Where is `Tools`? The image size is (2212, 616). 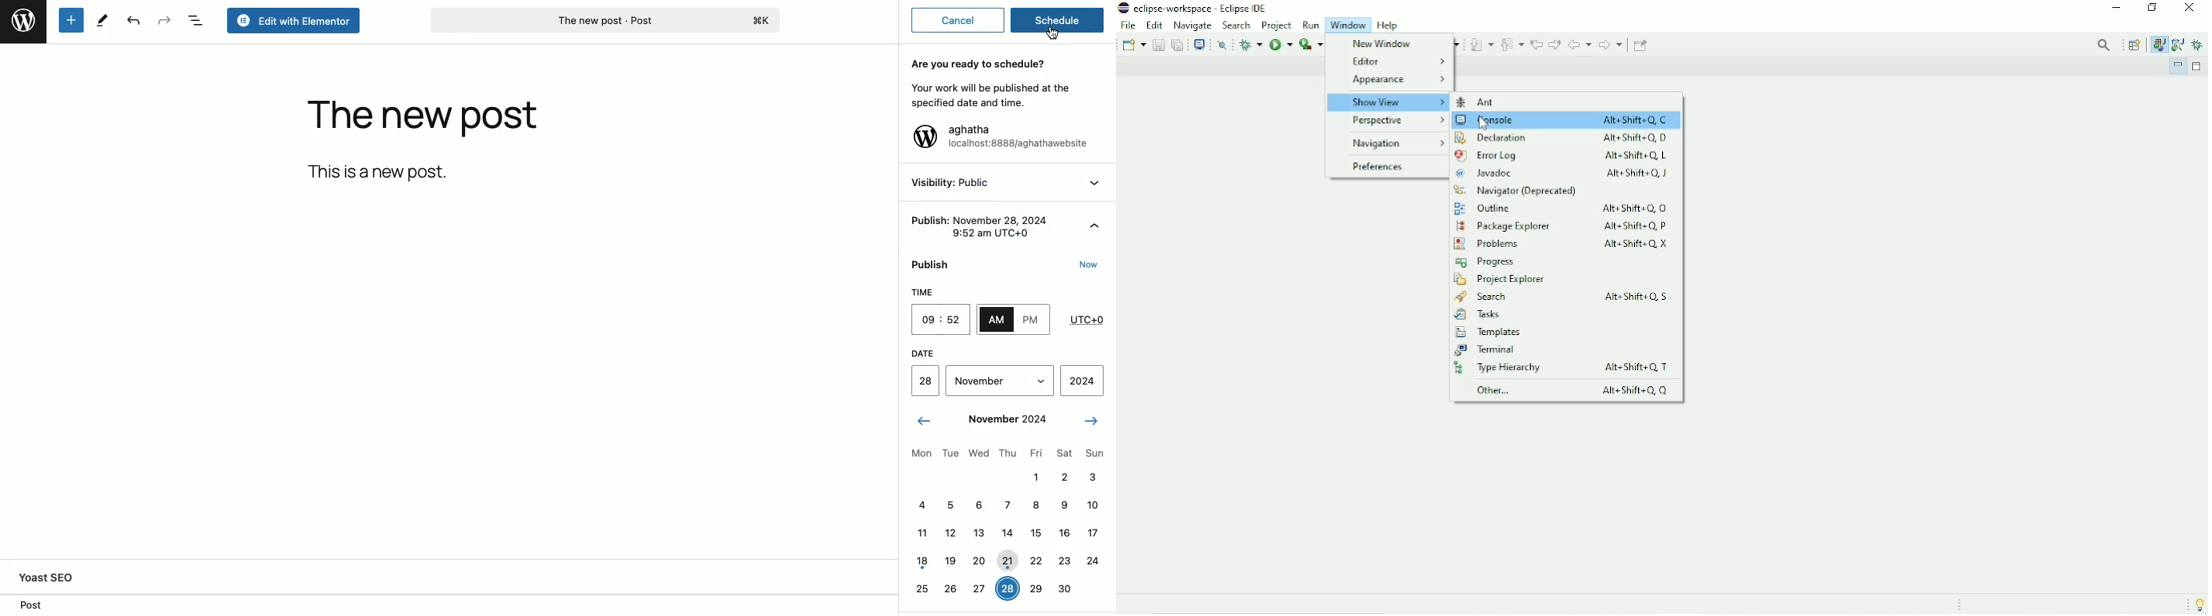 Tools is located at coordinates (102, 19).